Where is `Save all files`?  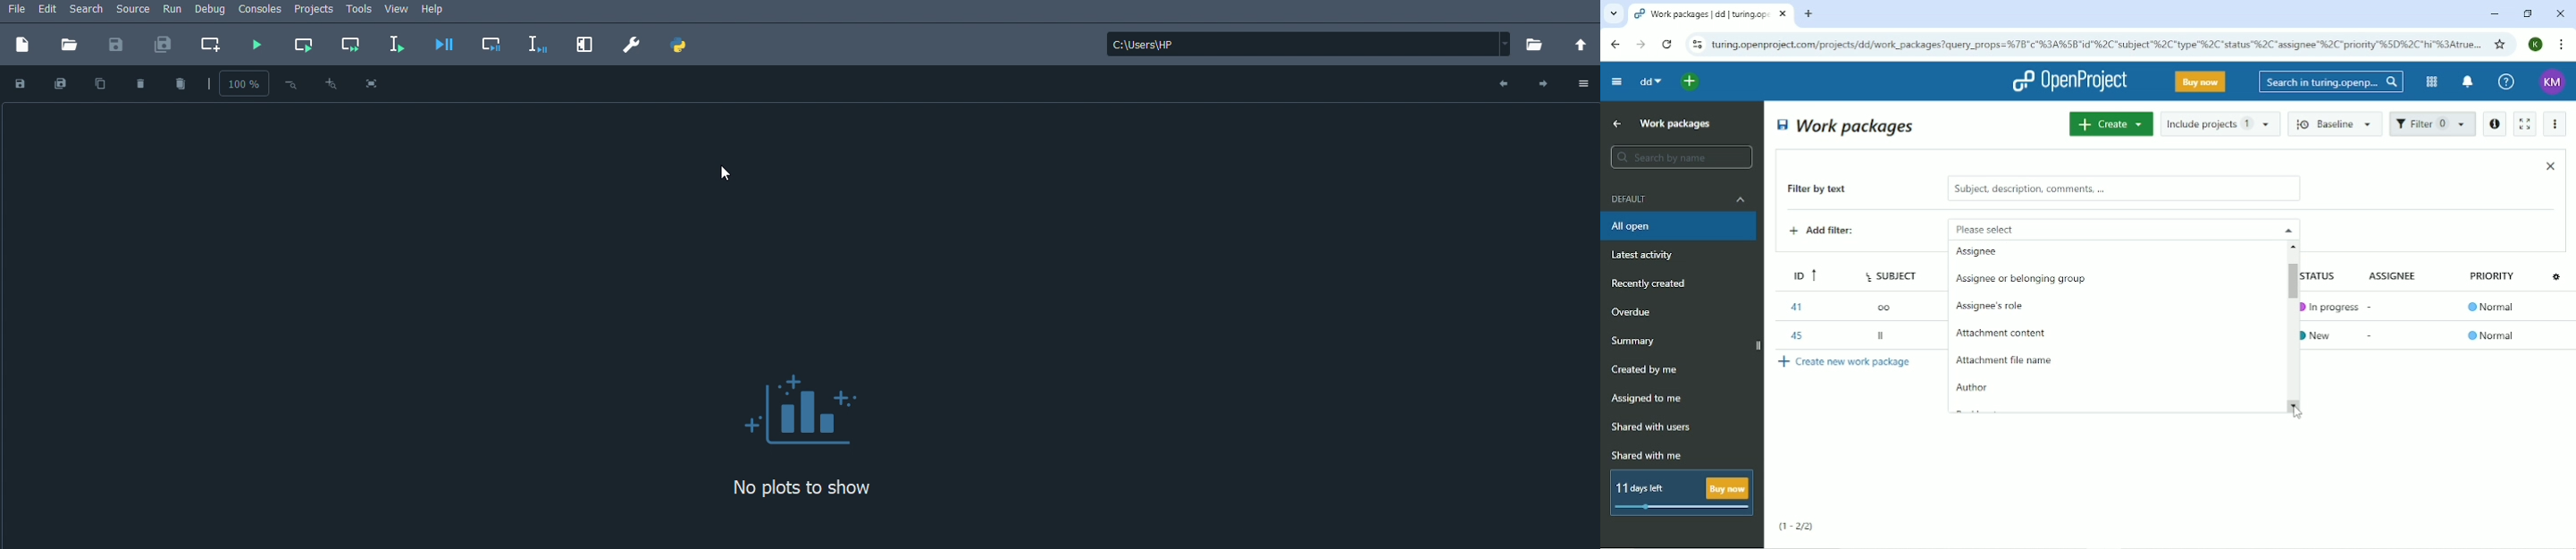
Save all files is located at coordinates (164, 44).